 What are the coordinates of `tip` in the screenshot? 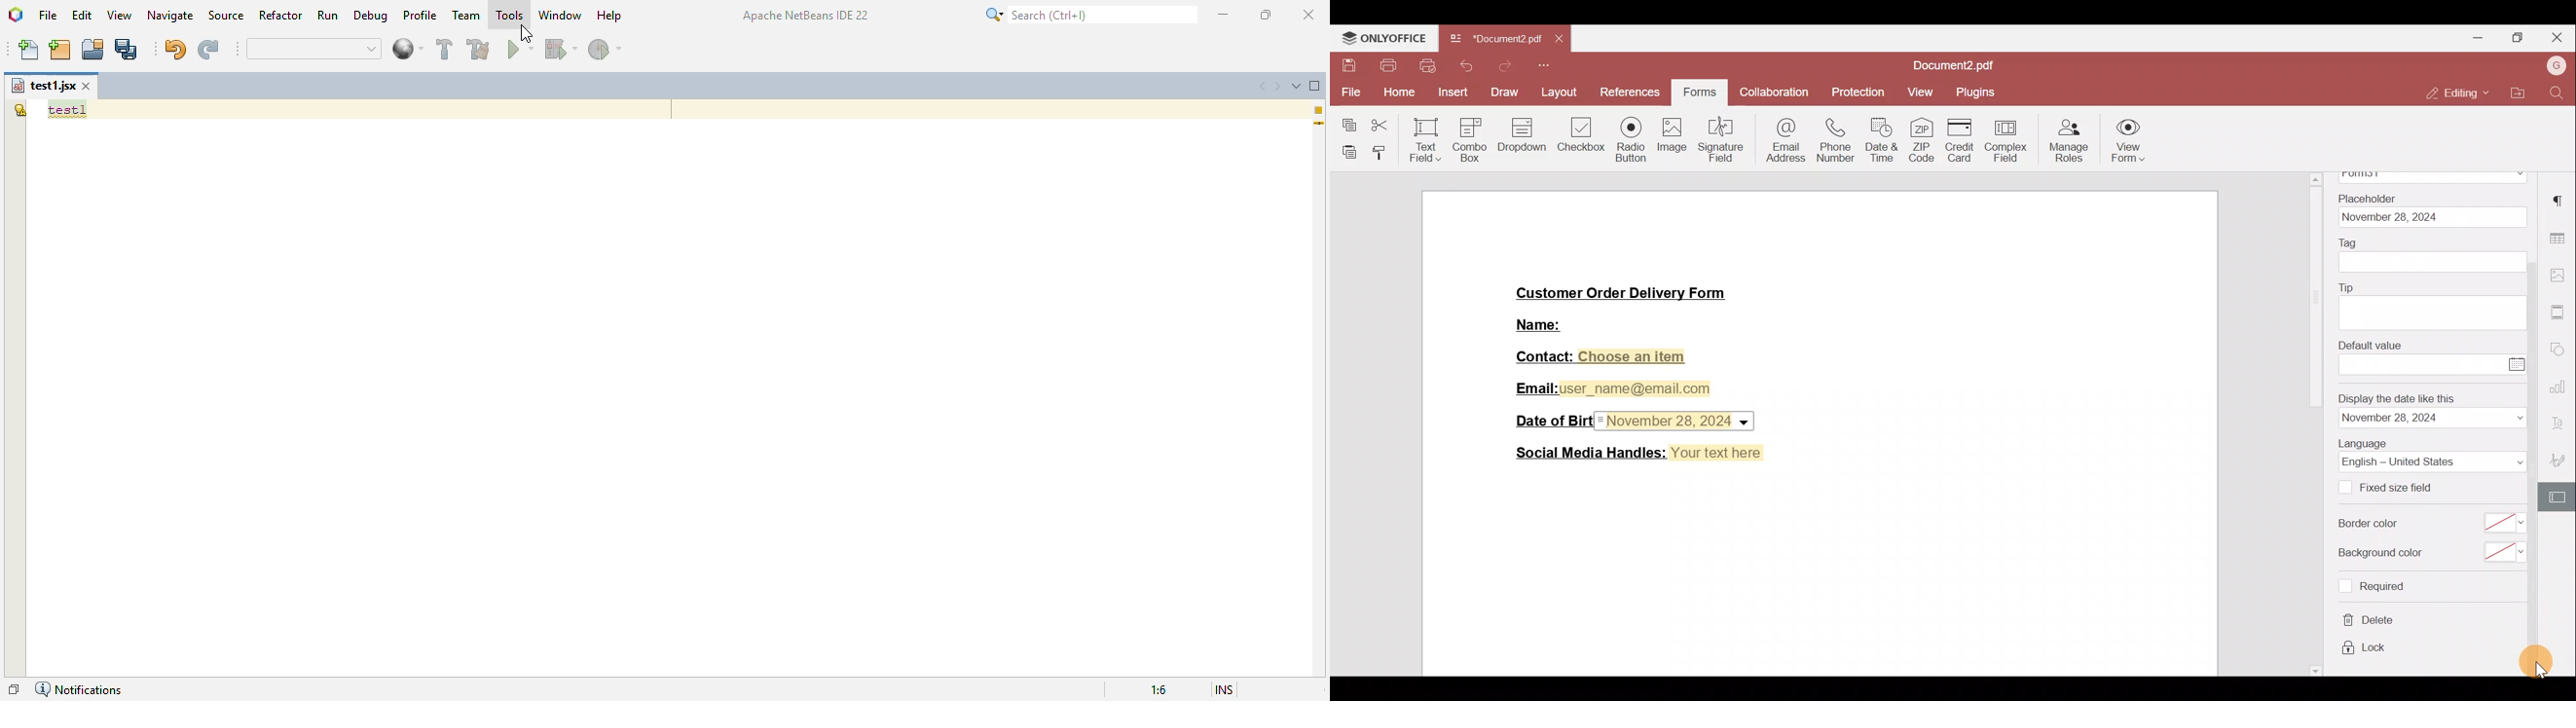 It's located at (2434, 314).